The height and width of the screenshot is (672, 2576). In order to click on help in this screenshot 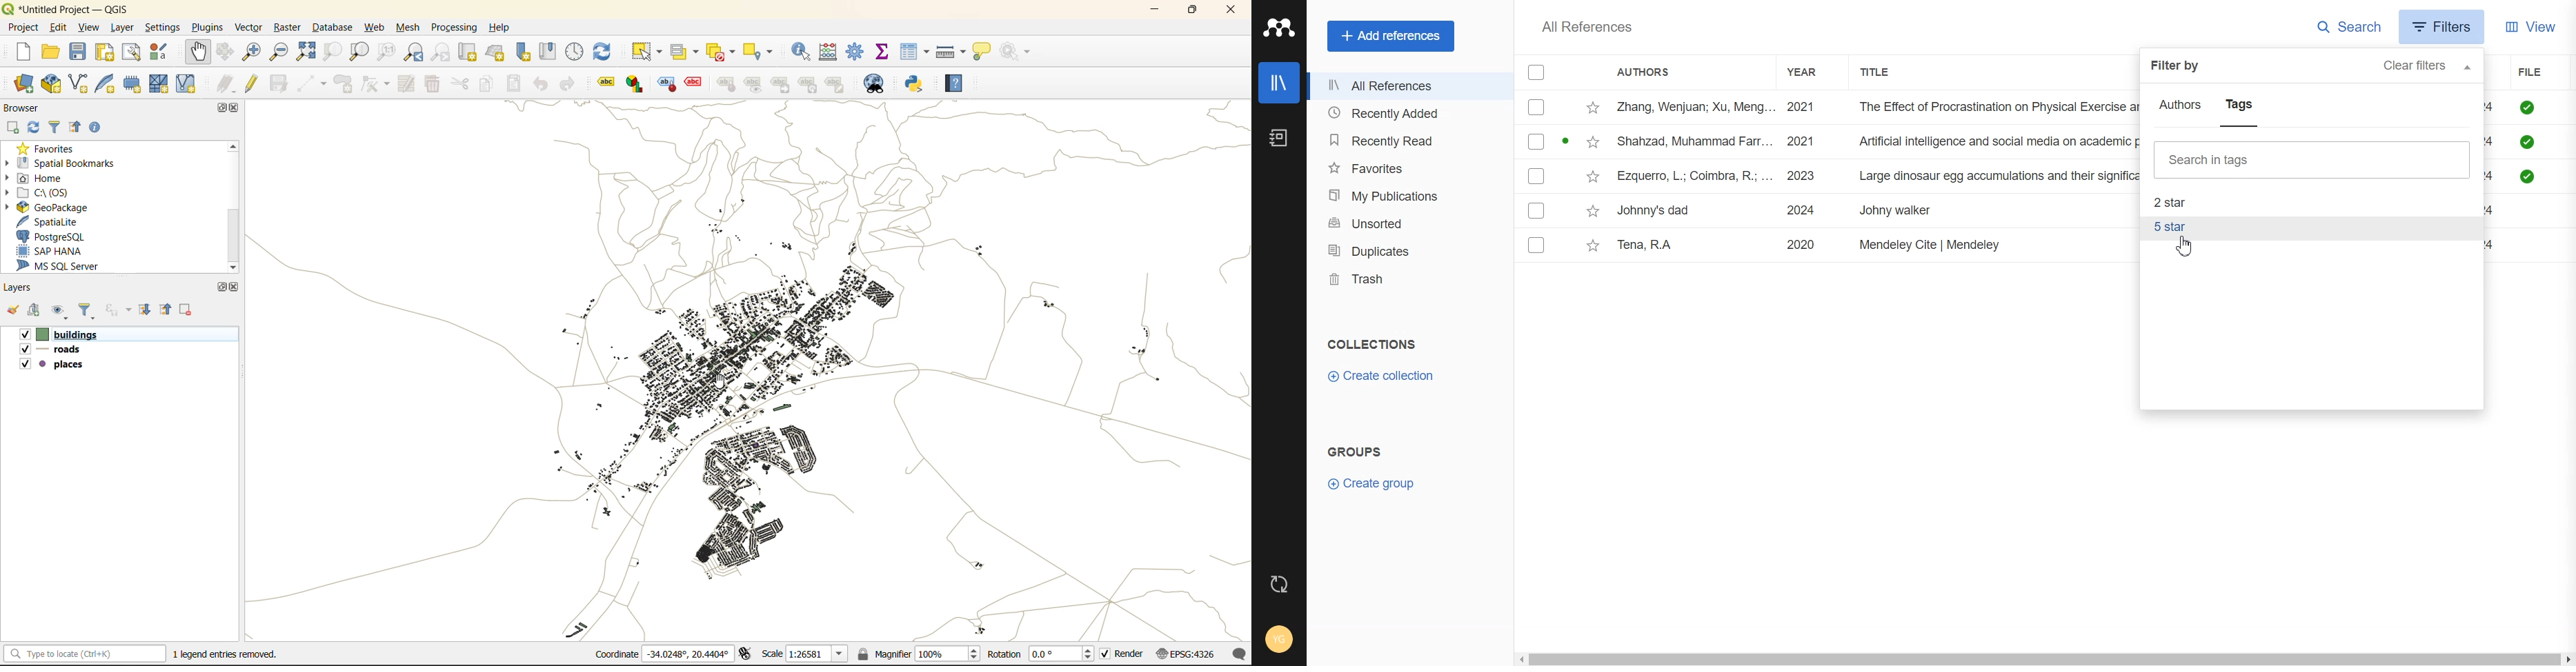, I will do `click(501, 28)`.